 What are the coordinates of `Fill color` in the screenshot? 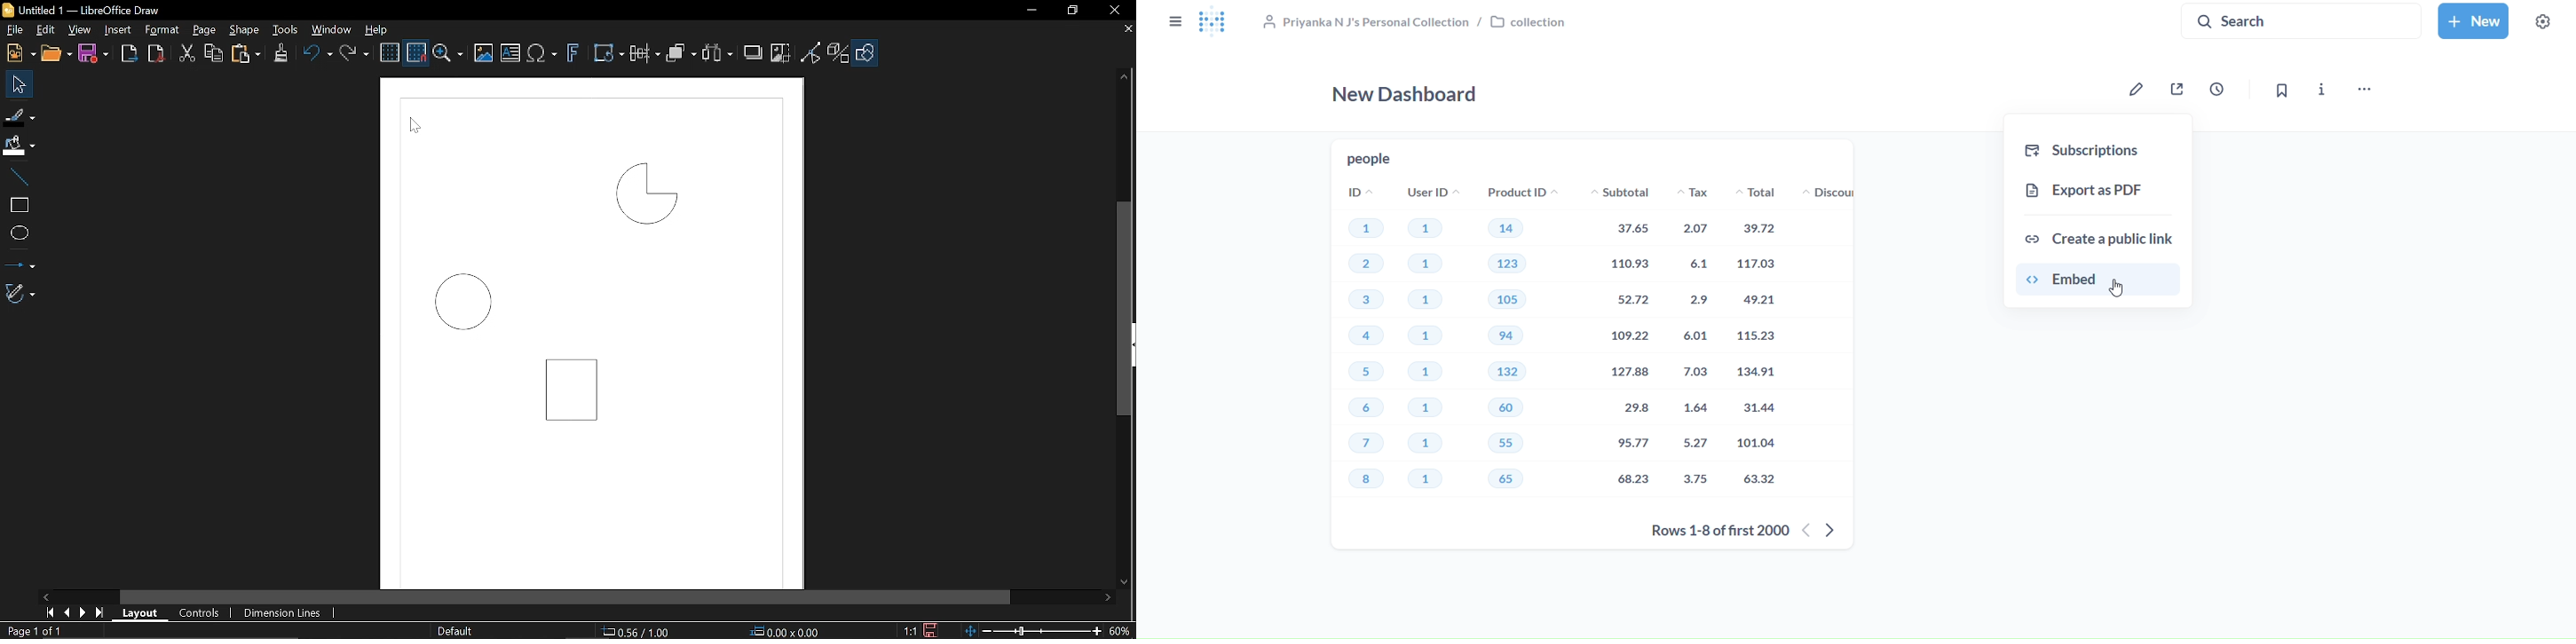 It's located at (19, 145).